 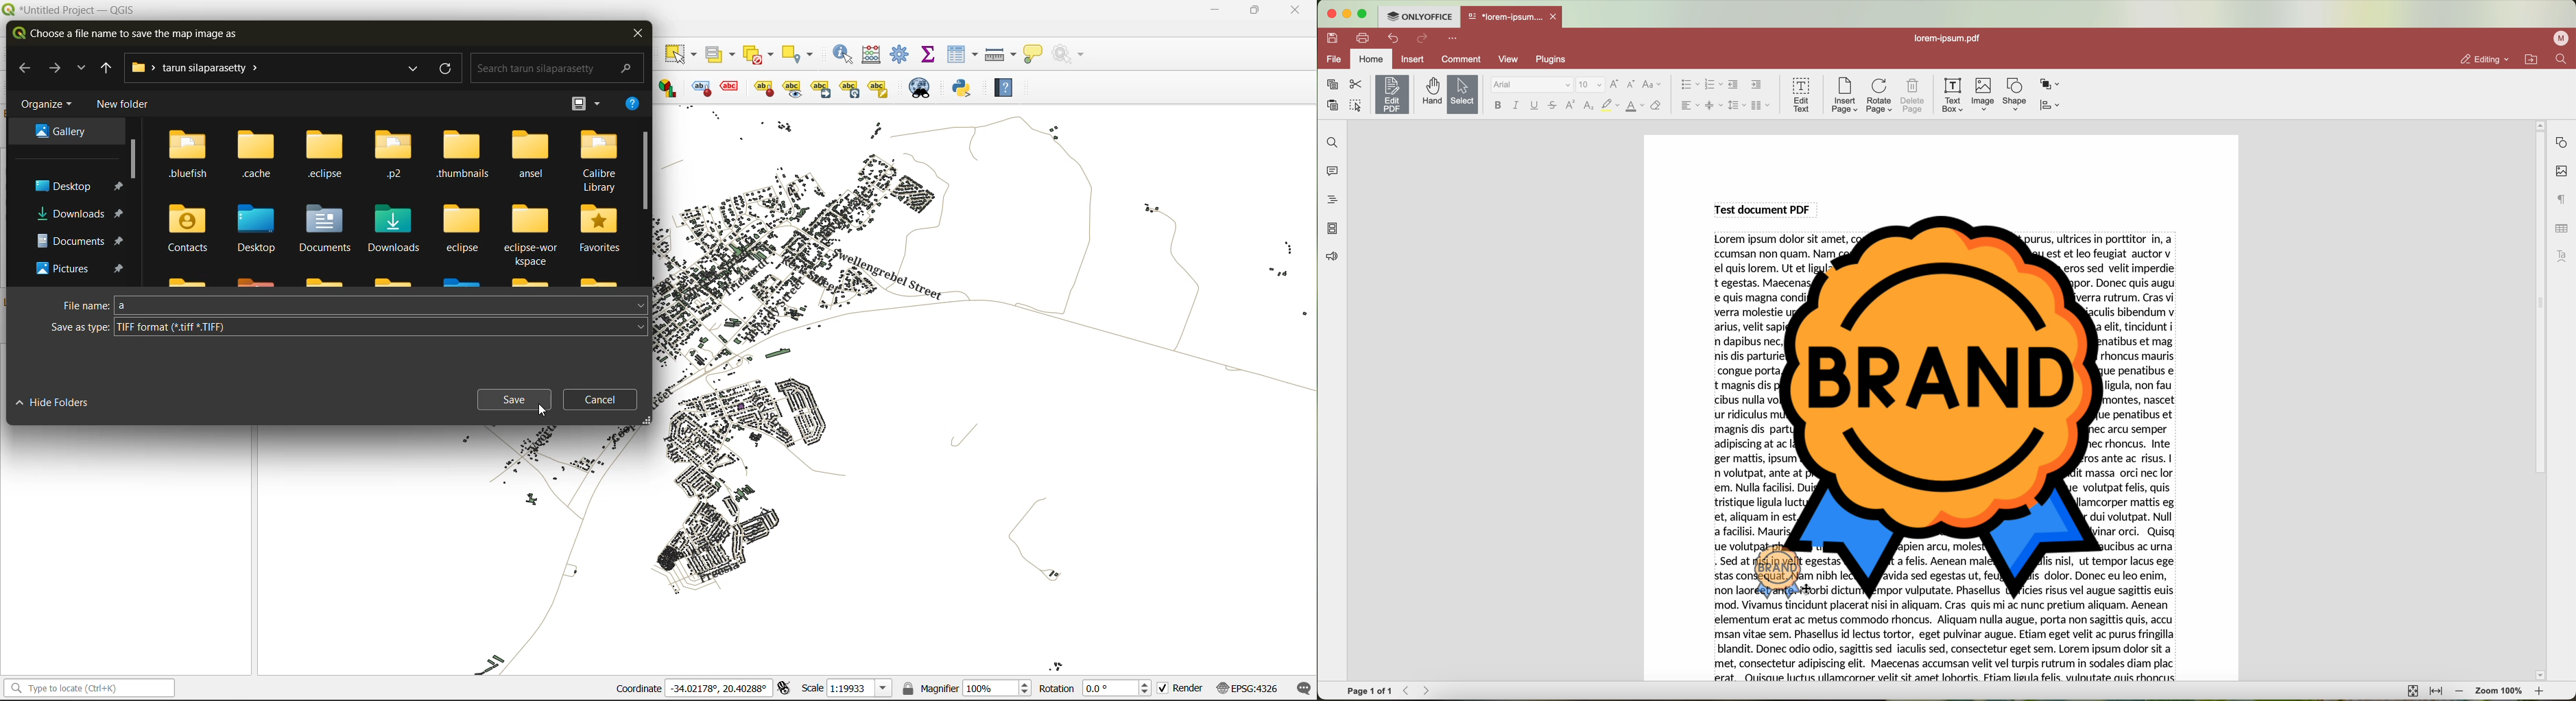 I want to click on search, so click(x=552, y=66).